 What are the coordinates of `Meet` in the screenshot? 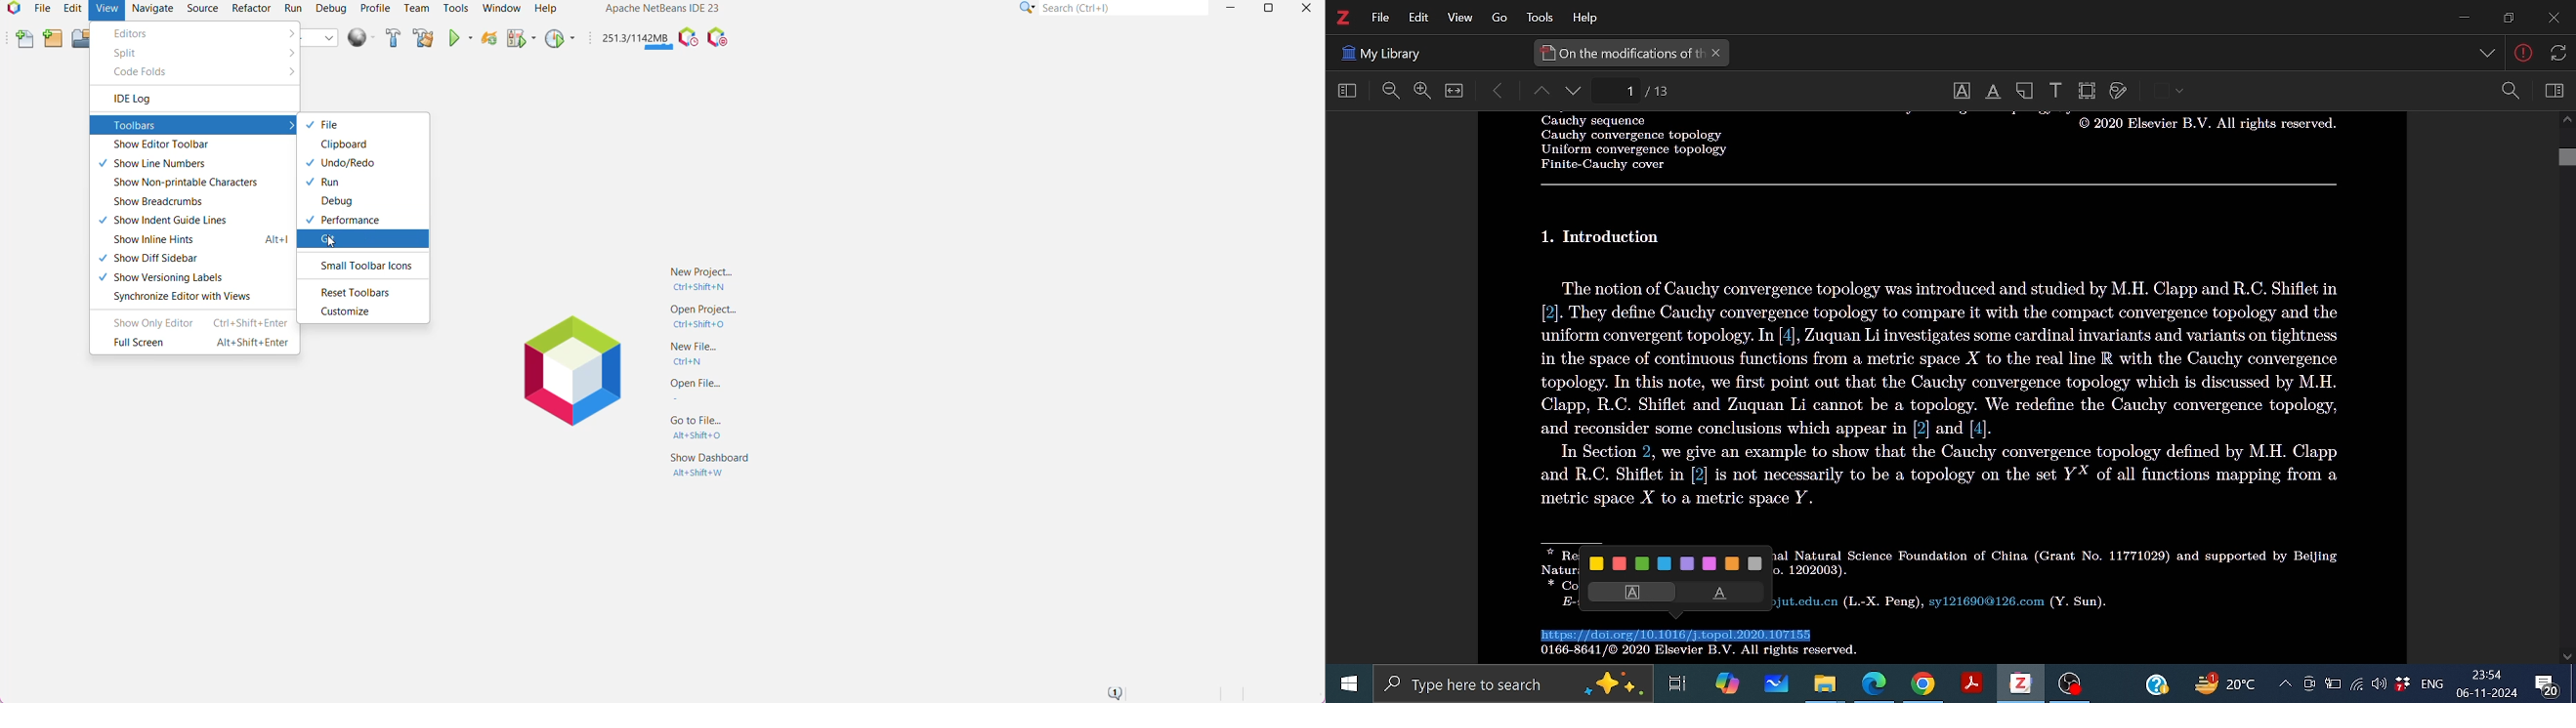 It's located at (2308, 684).